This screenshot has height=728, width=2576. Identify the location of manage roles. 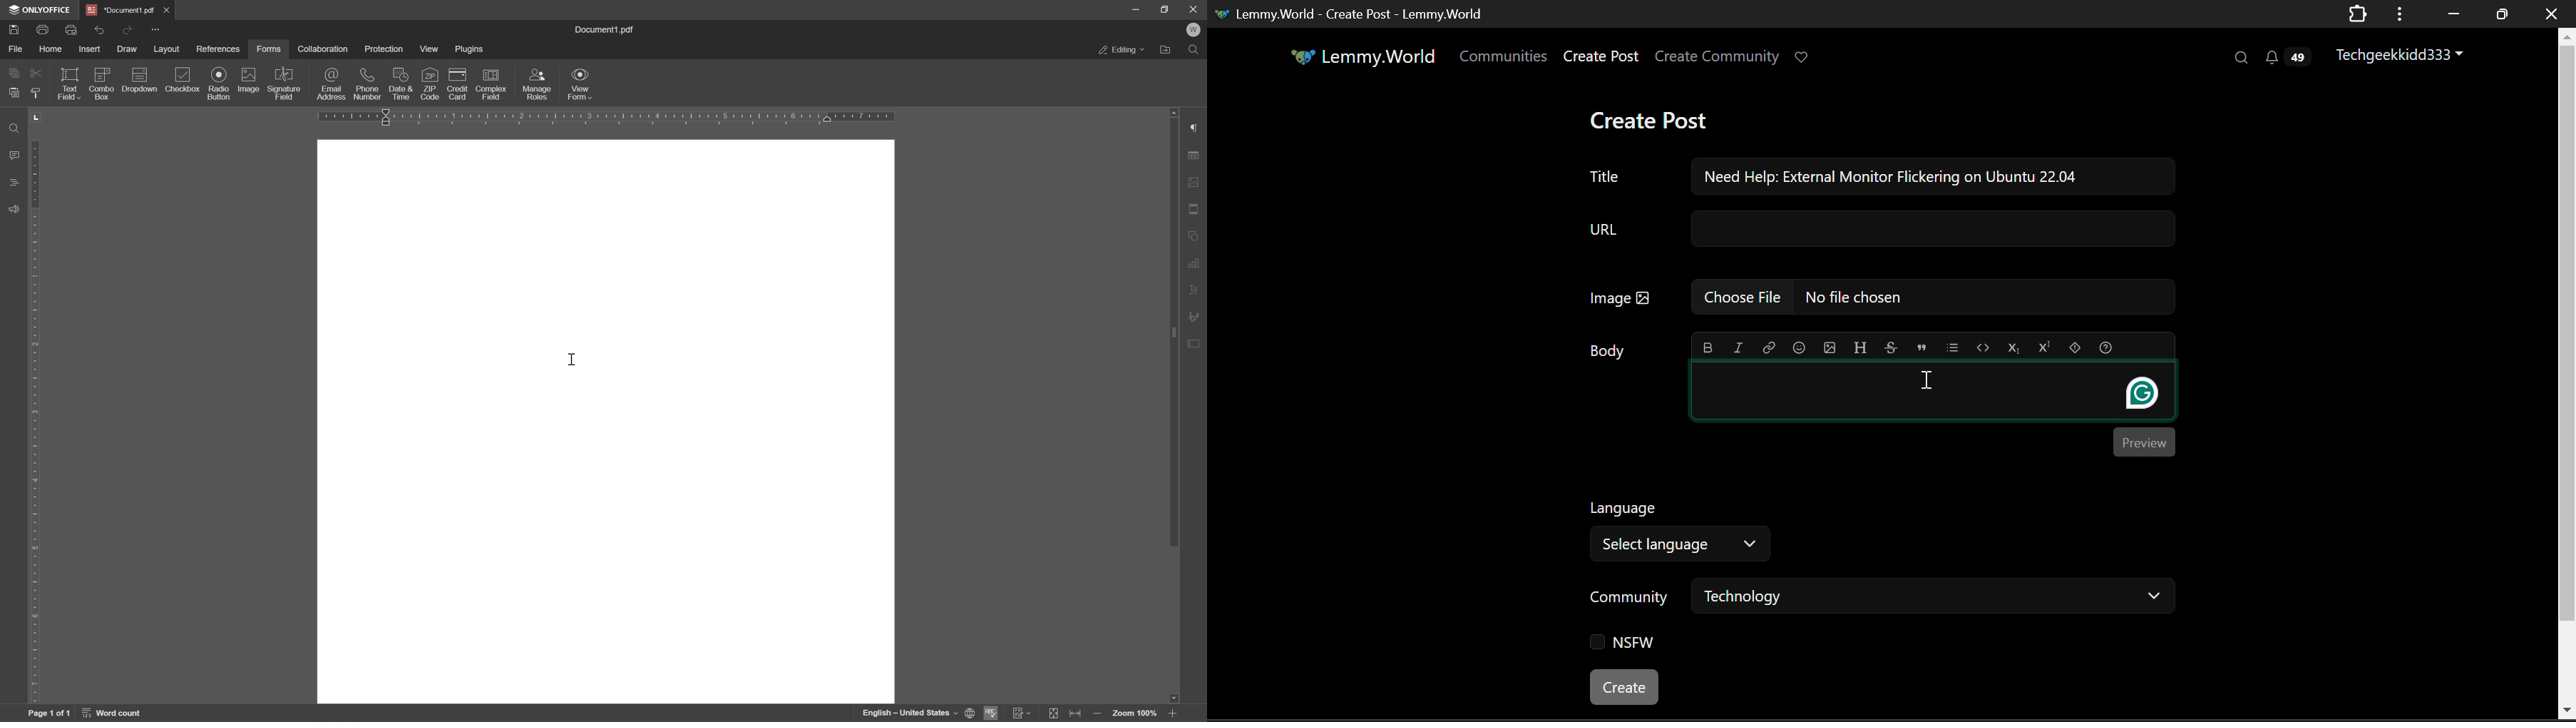
(539, 84).